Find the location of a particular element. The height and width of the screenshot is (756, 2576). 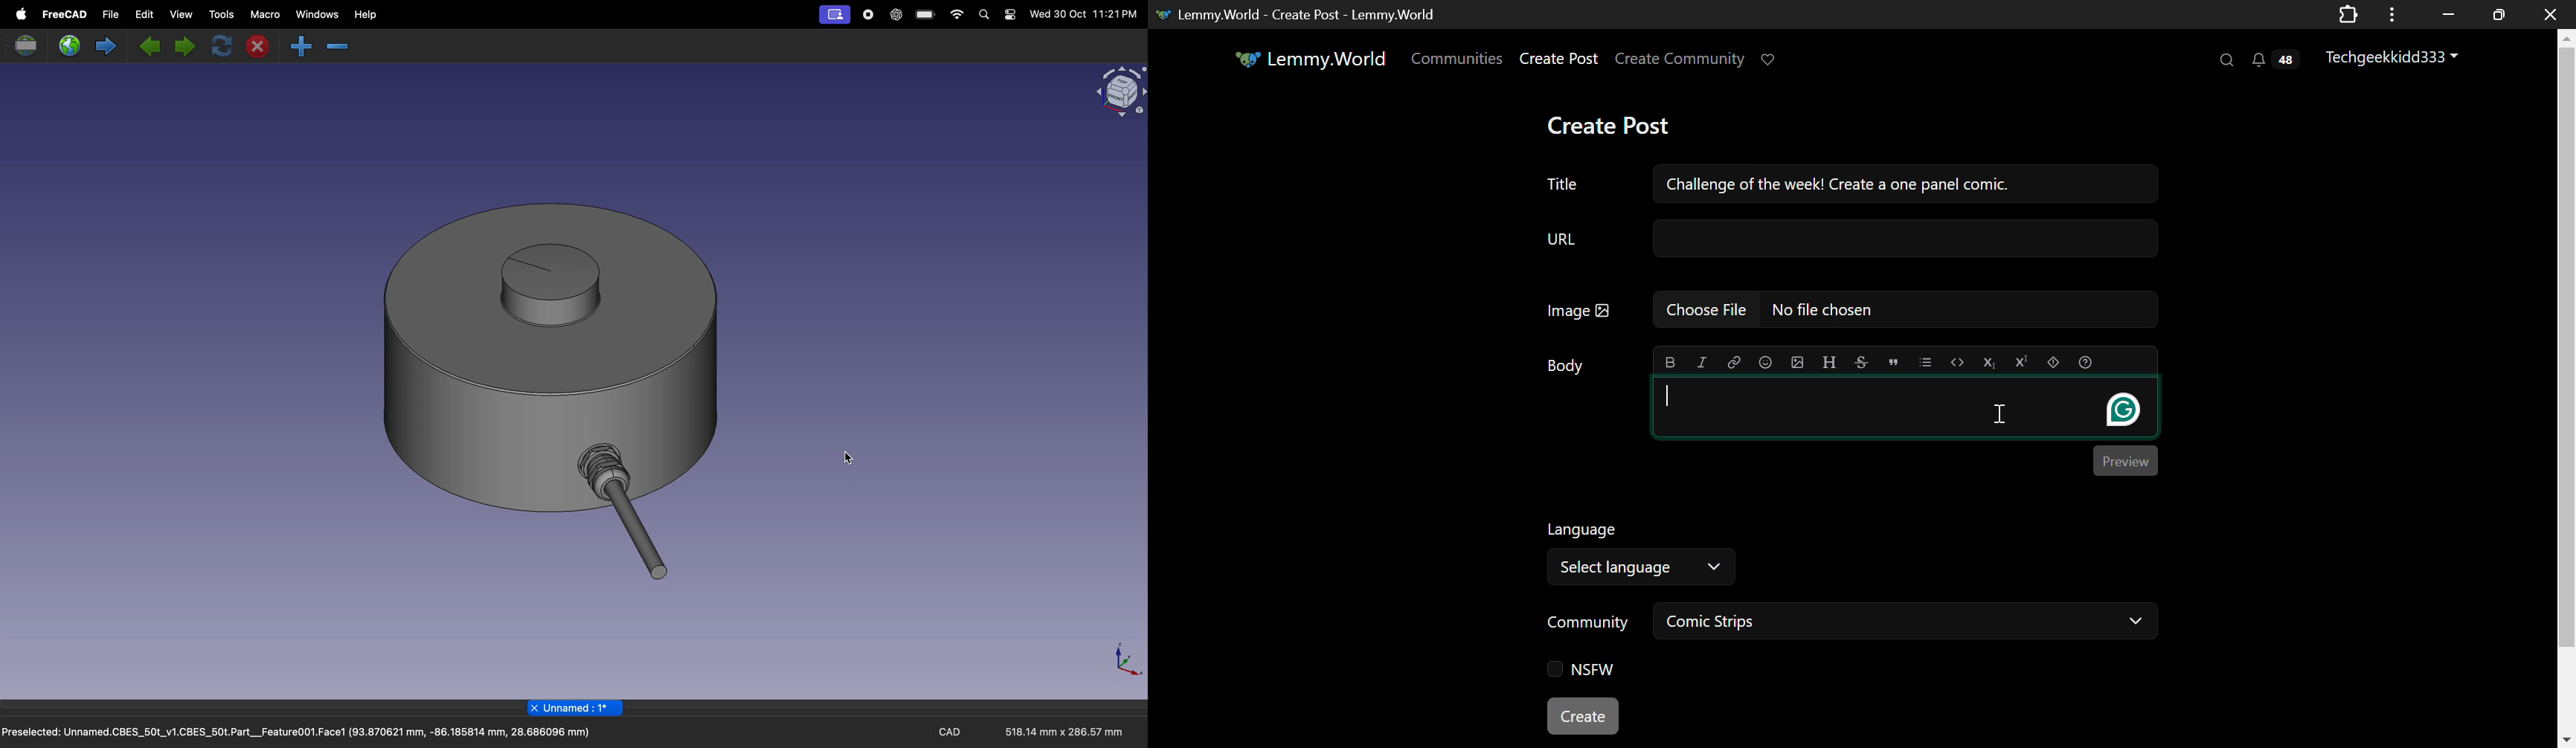

Restore Down is located at coordinates (2448, 13).